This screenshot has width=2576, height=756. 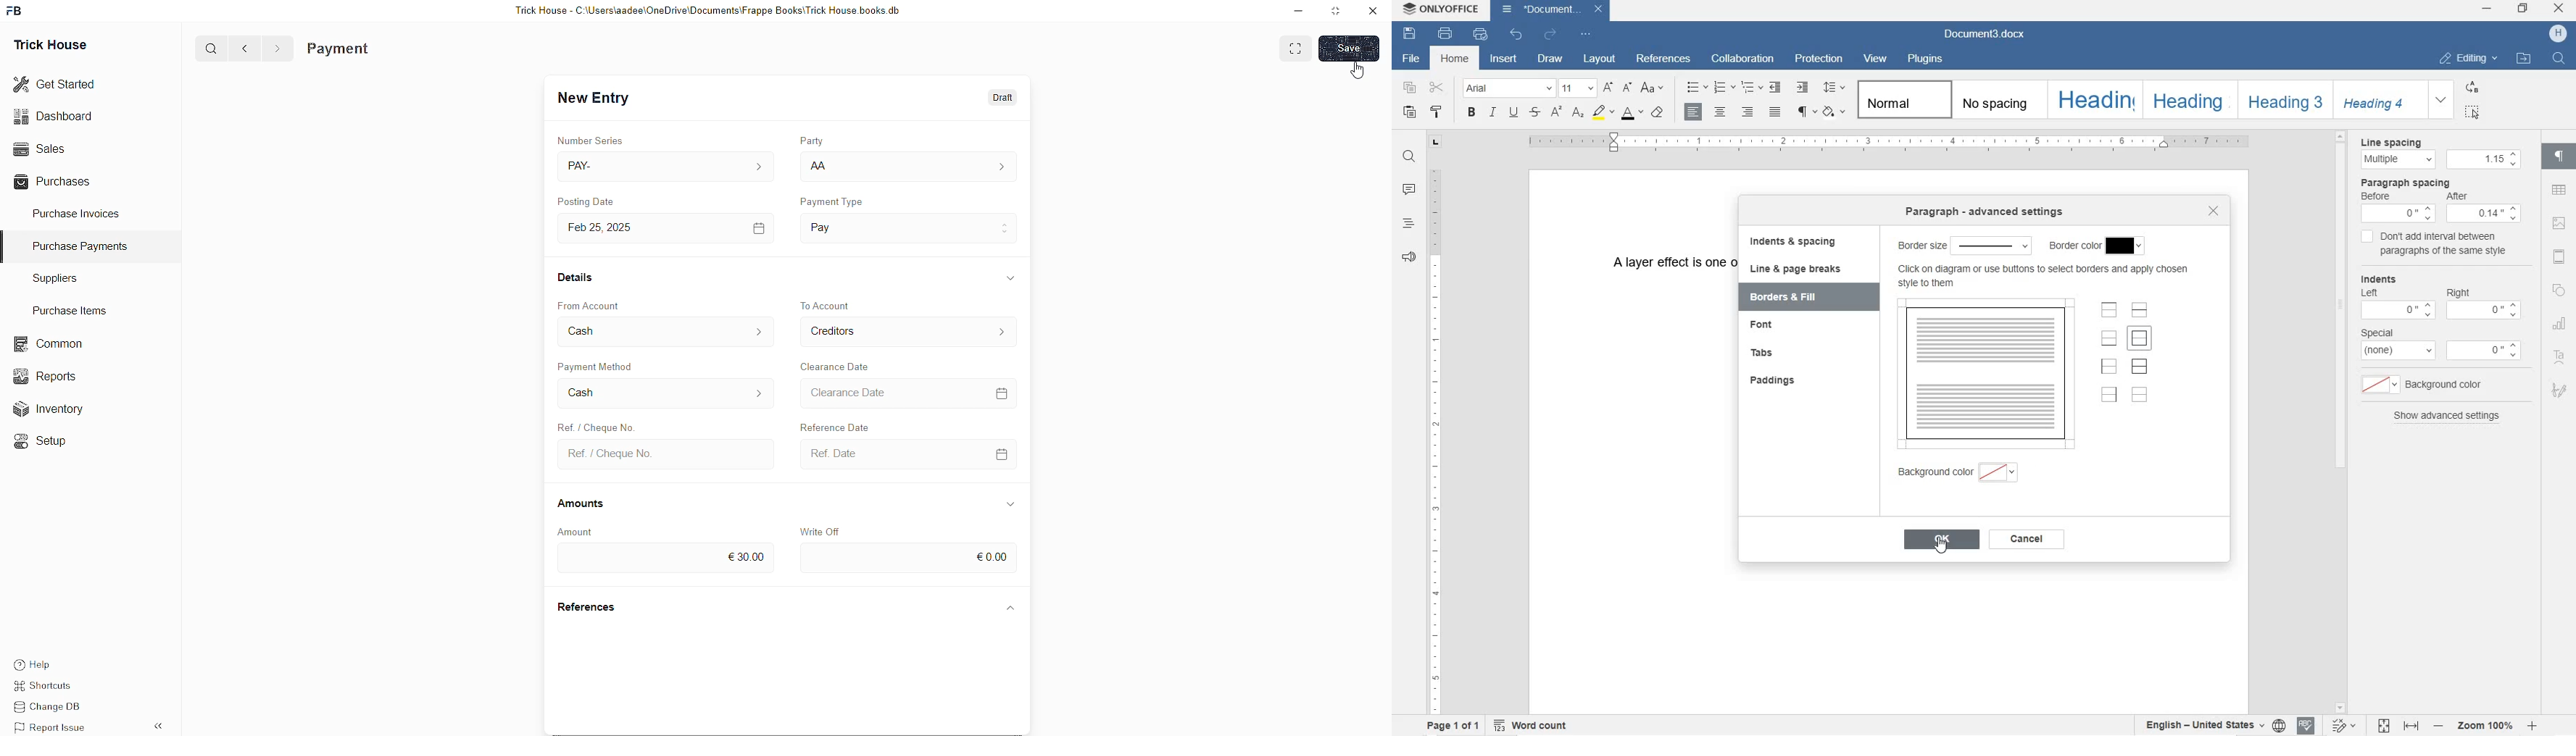 What do you see at coordinates (843, 367) in the screenshot?
I see `Clearance Date` at bounding box center [843, 367].